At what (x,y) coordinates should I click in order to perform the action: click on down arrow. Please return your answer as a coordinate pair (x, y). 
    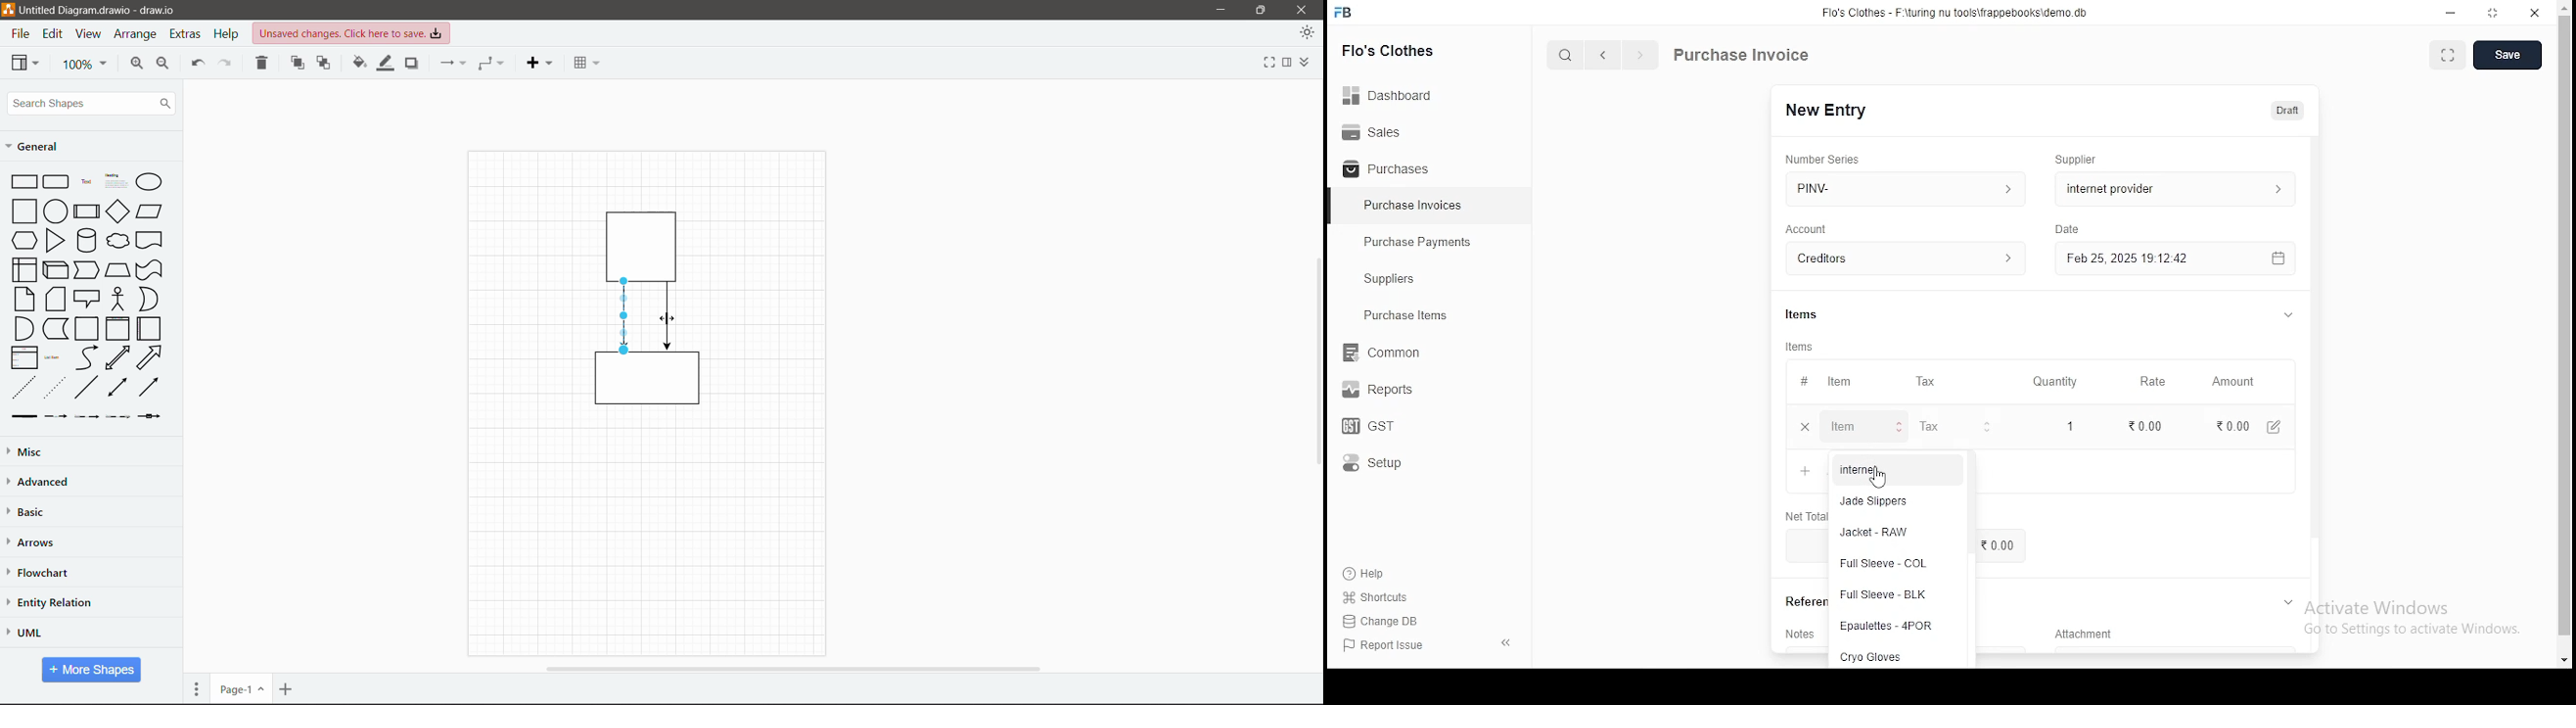
    Looking at the image, I should click on (2564, 662).